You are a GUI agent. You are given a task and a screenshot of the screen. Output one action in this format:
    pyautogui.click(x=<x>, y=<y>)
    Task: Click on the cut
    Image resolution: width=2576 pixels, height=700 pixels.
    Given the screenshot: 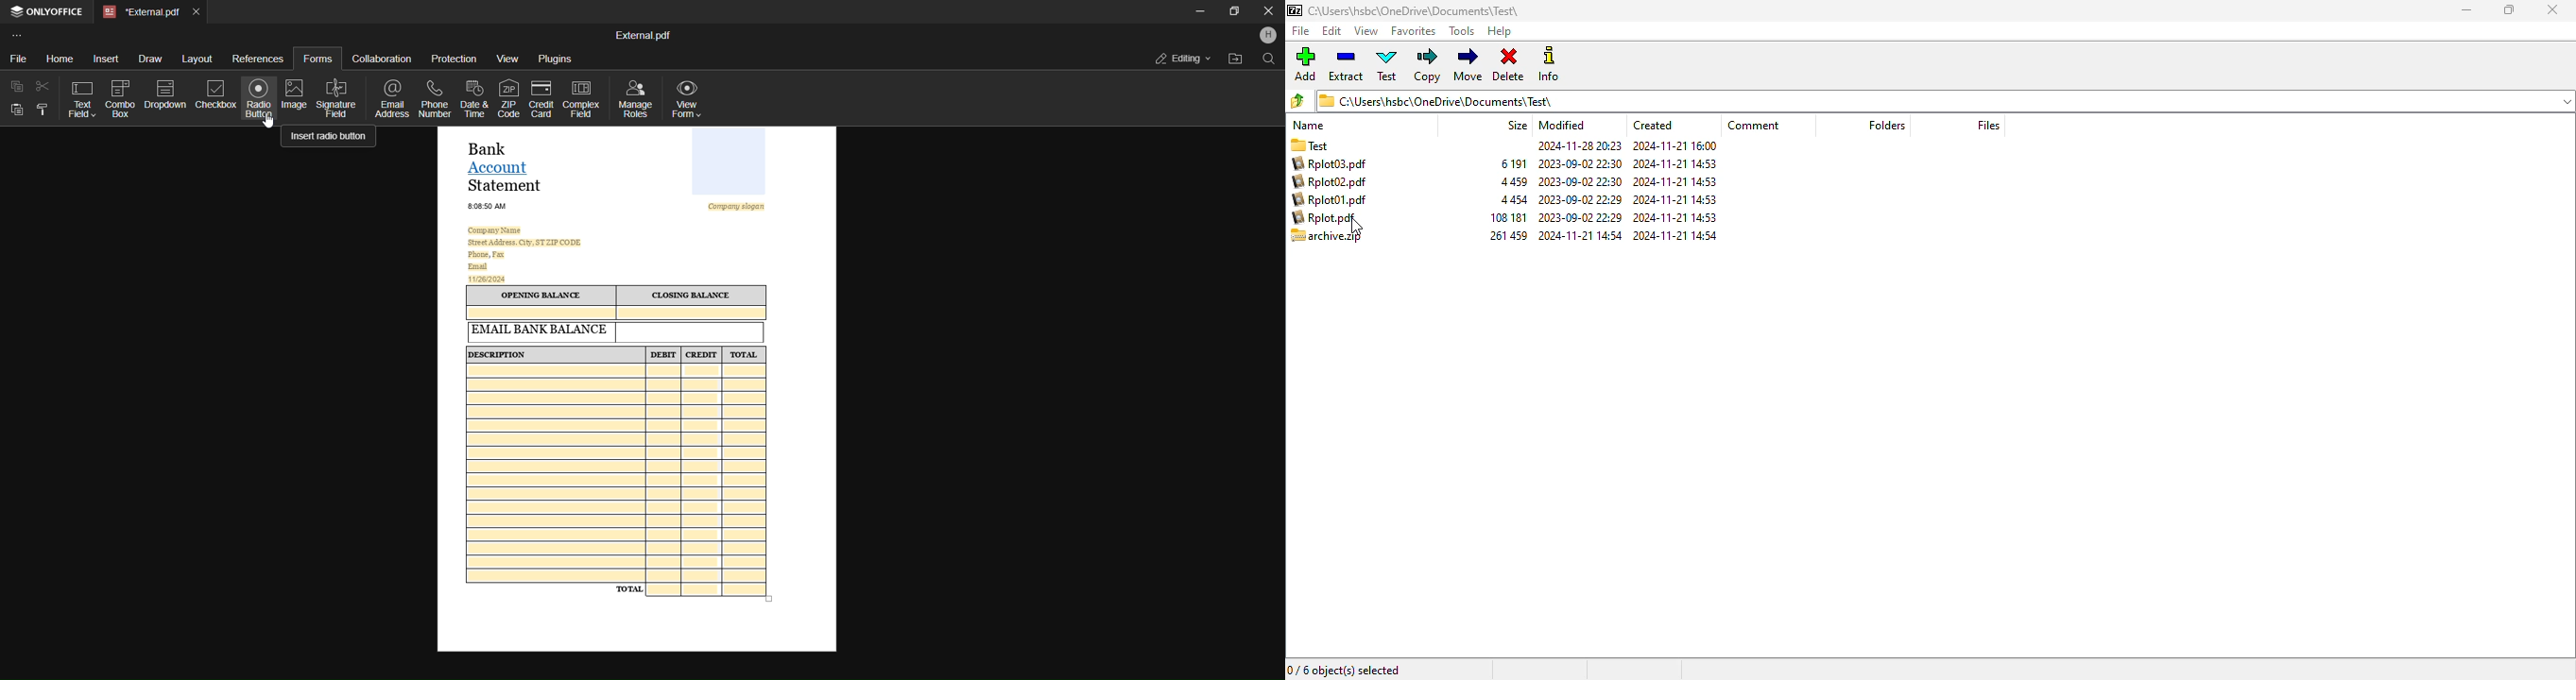 What is the action you would take?
    pyautogui.click(x=44, y=86)
    